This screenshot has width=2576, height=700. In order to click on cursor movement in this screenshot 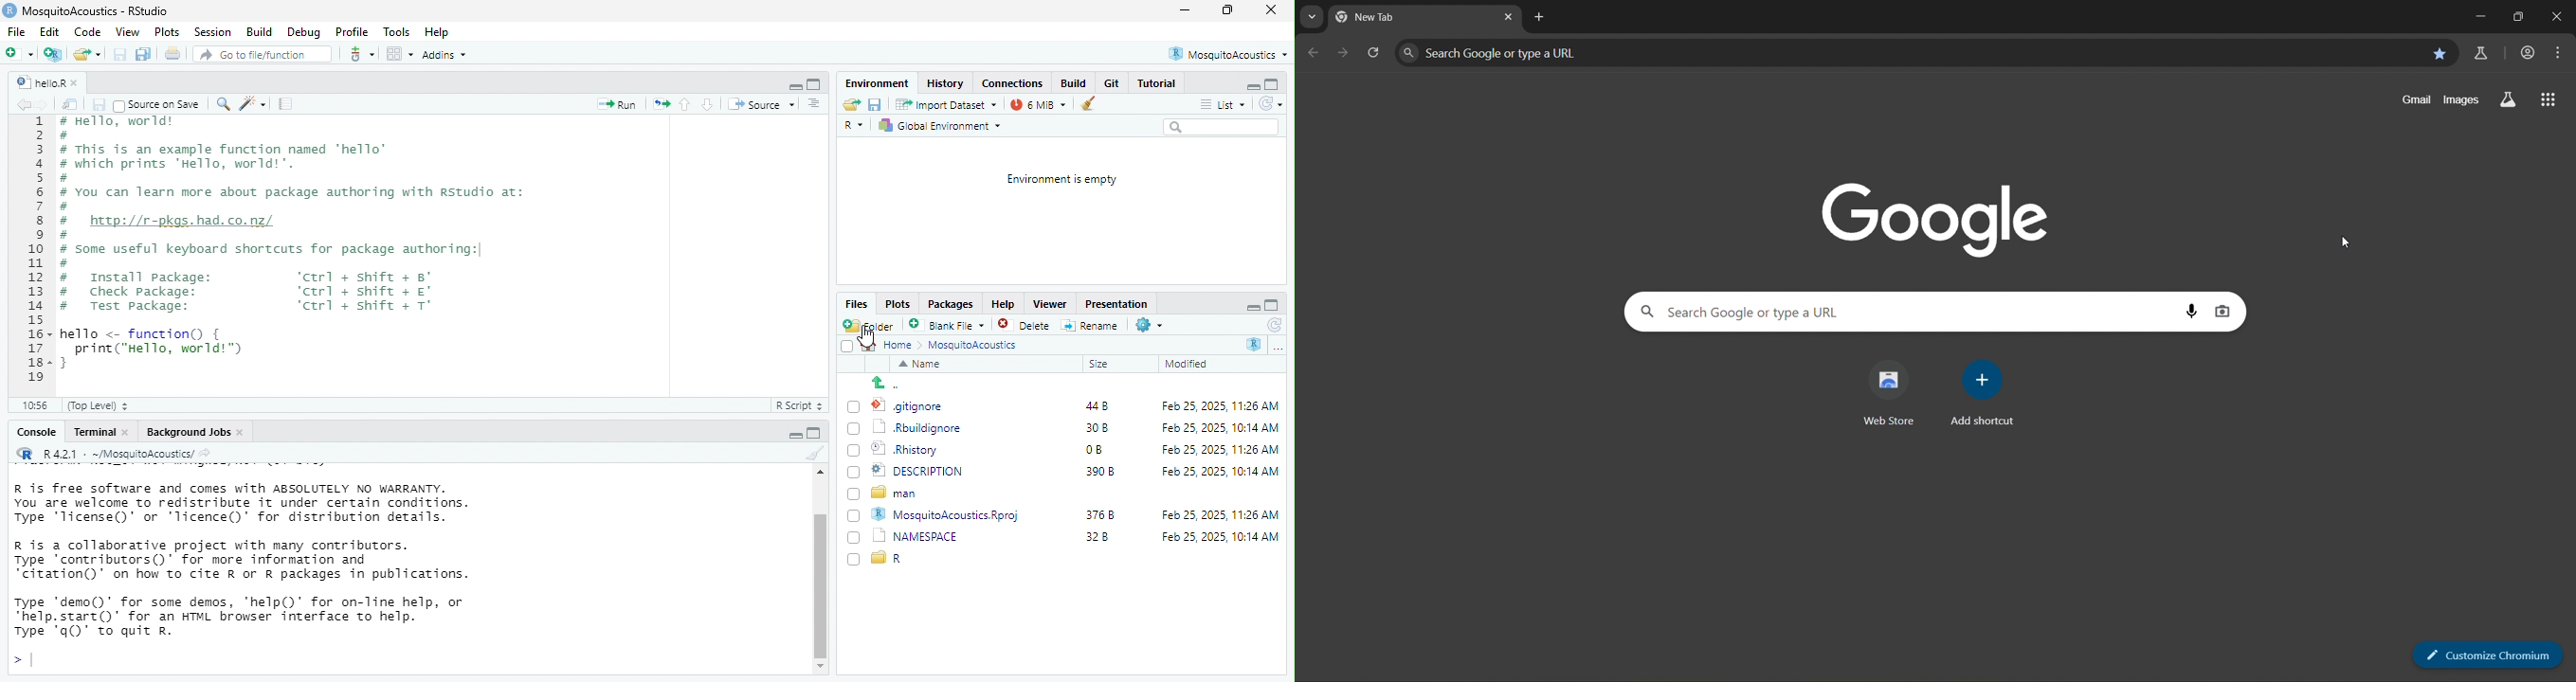, I will do `click(869, 340)`.